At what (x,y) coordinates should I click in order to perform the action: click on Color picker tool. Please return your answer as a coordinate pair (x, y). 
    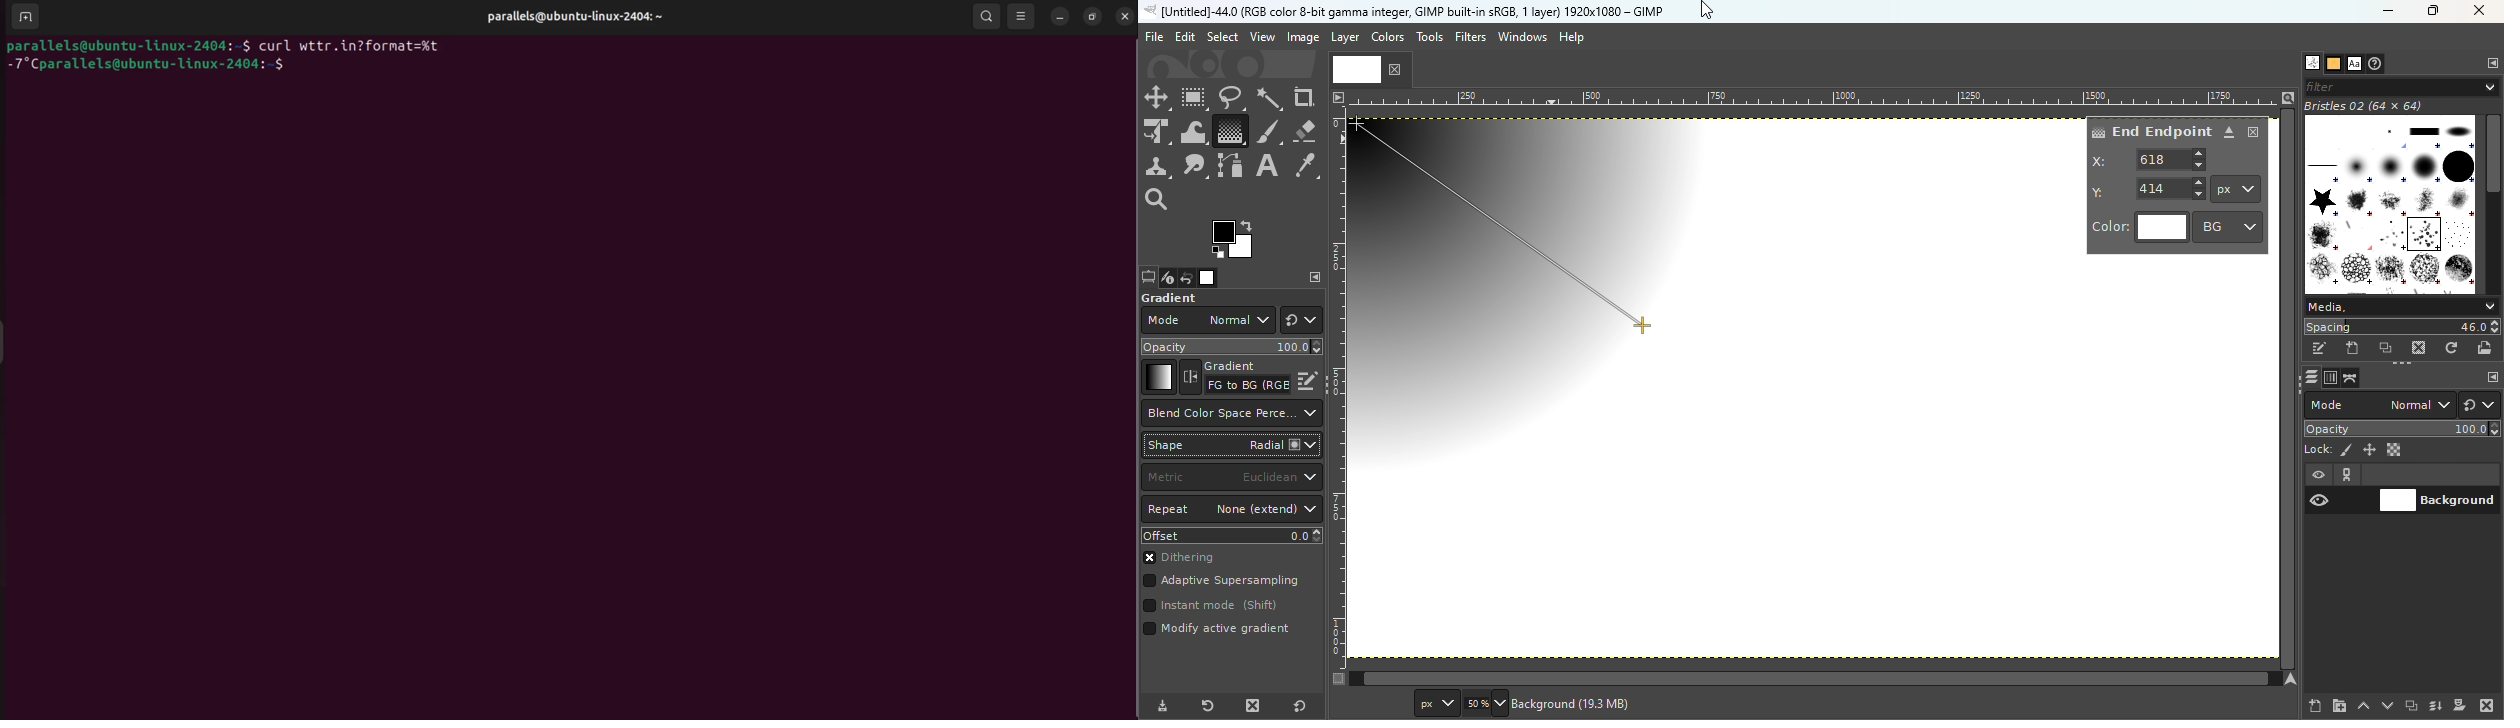
    Looking at the image, I should click on (1306, 167).